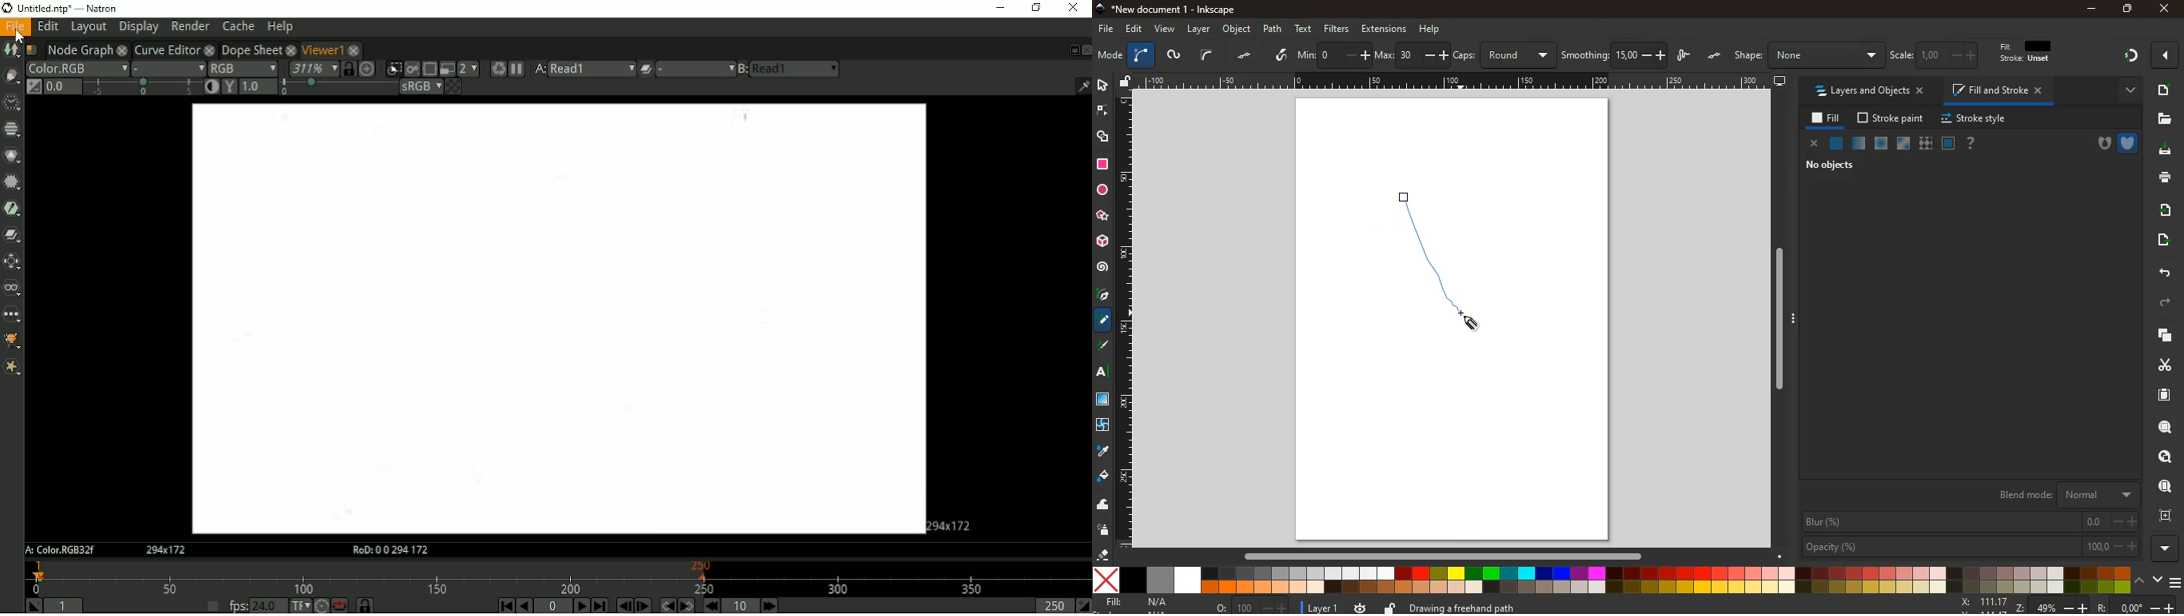  I want to click on Auto-contrast, so click(210, 87).